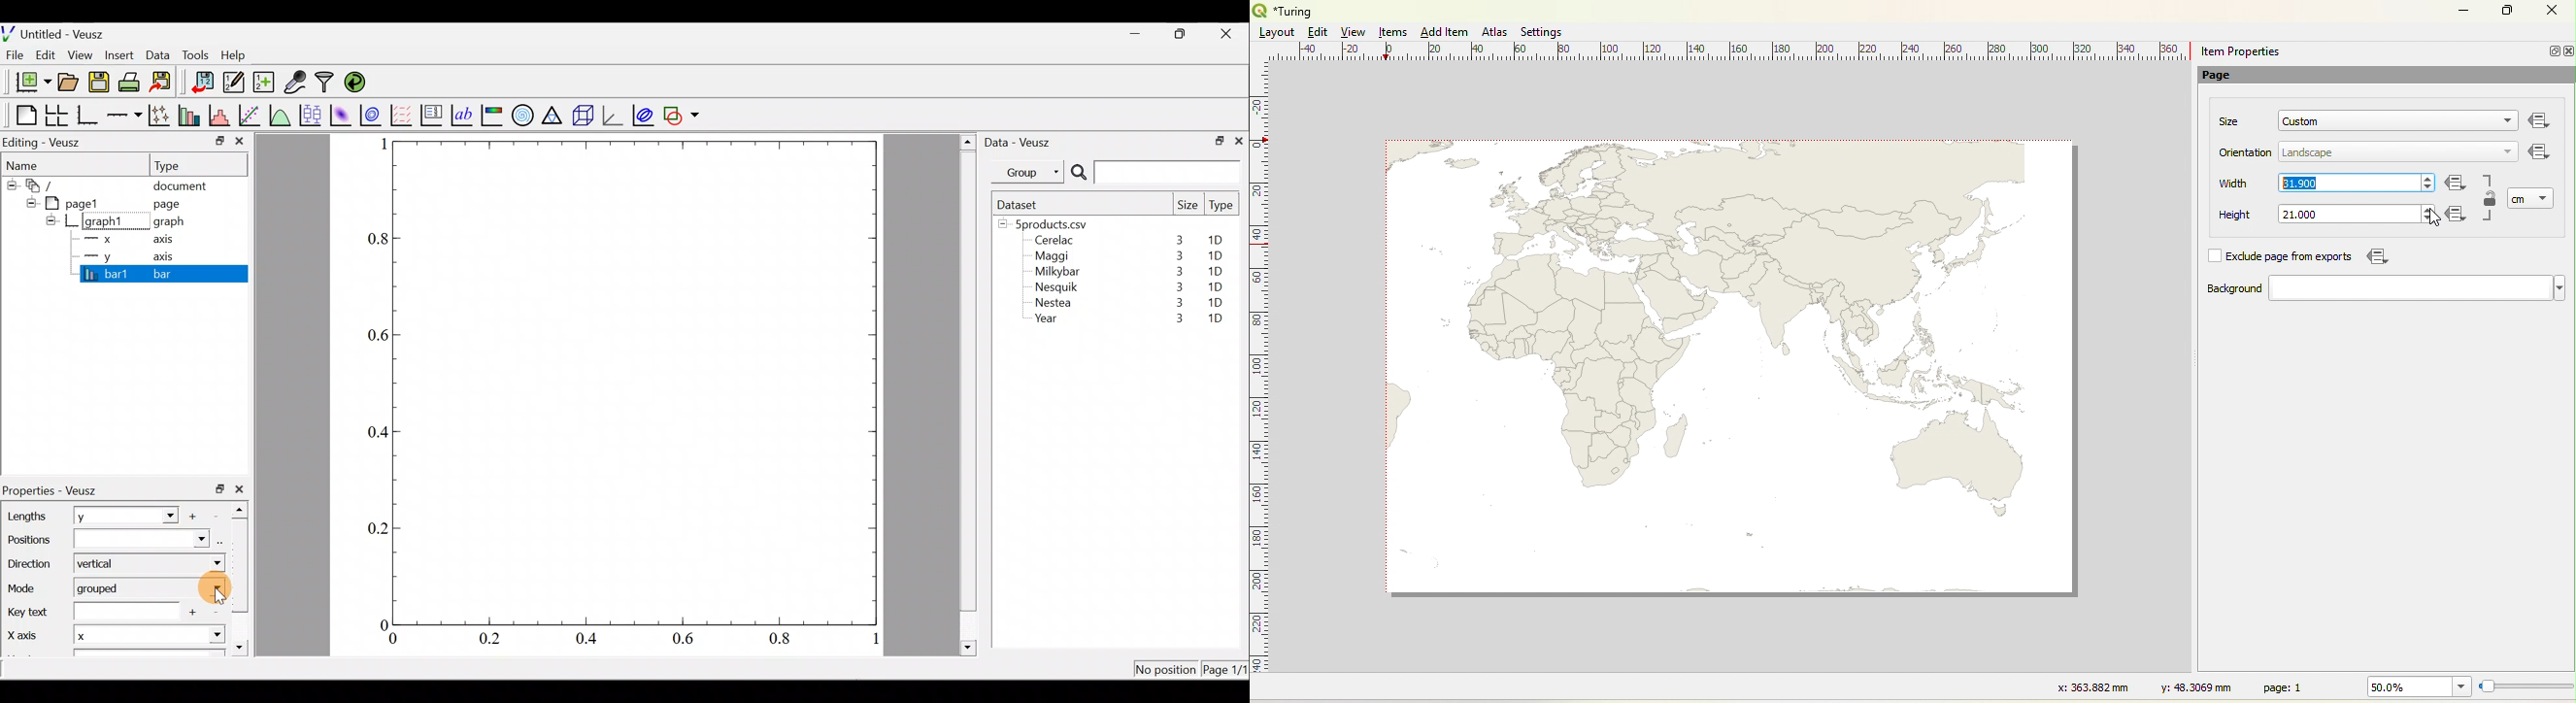 This screenshot has width=2576, height=728. Describe the element at coordinates (382, 624) in the screenshot. I see `0` at that location.